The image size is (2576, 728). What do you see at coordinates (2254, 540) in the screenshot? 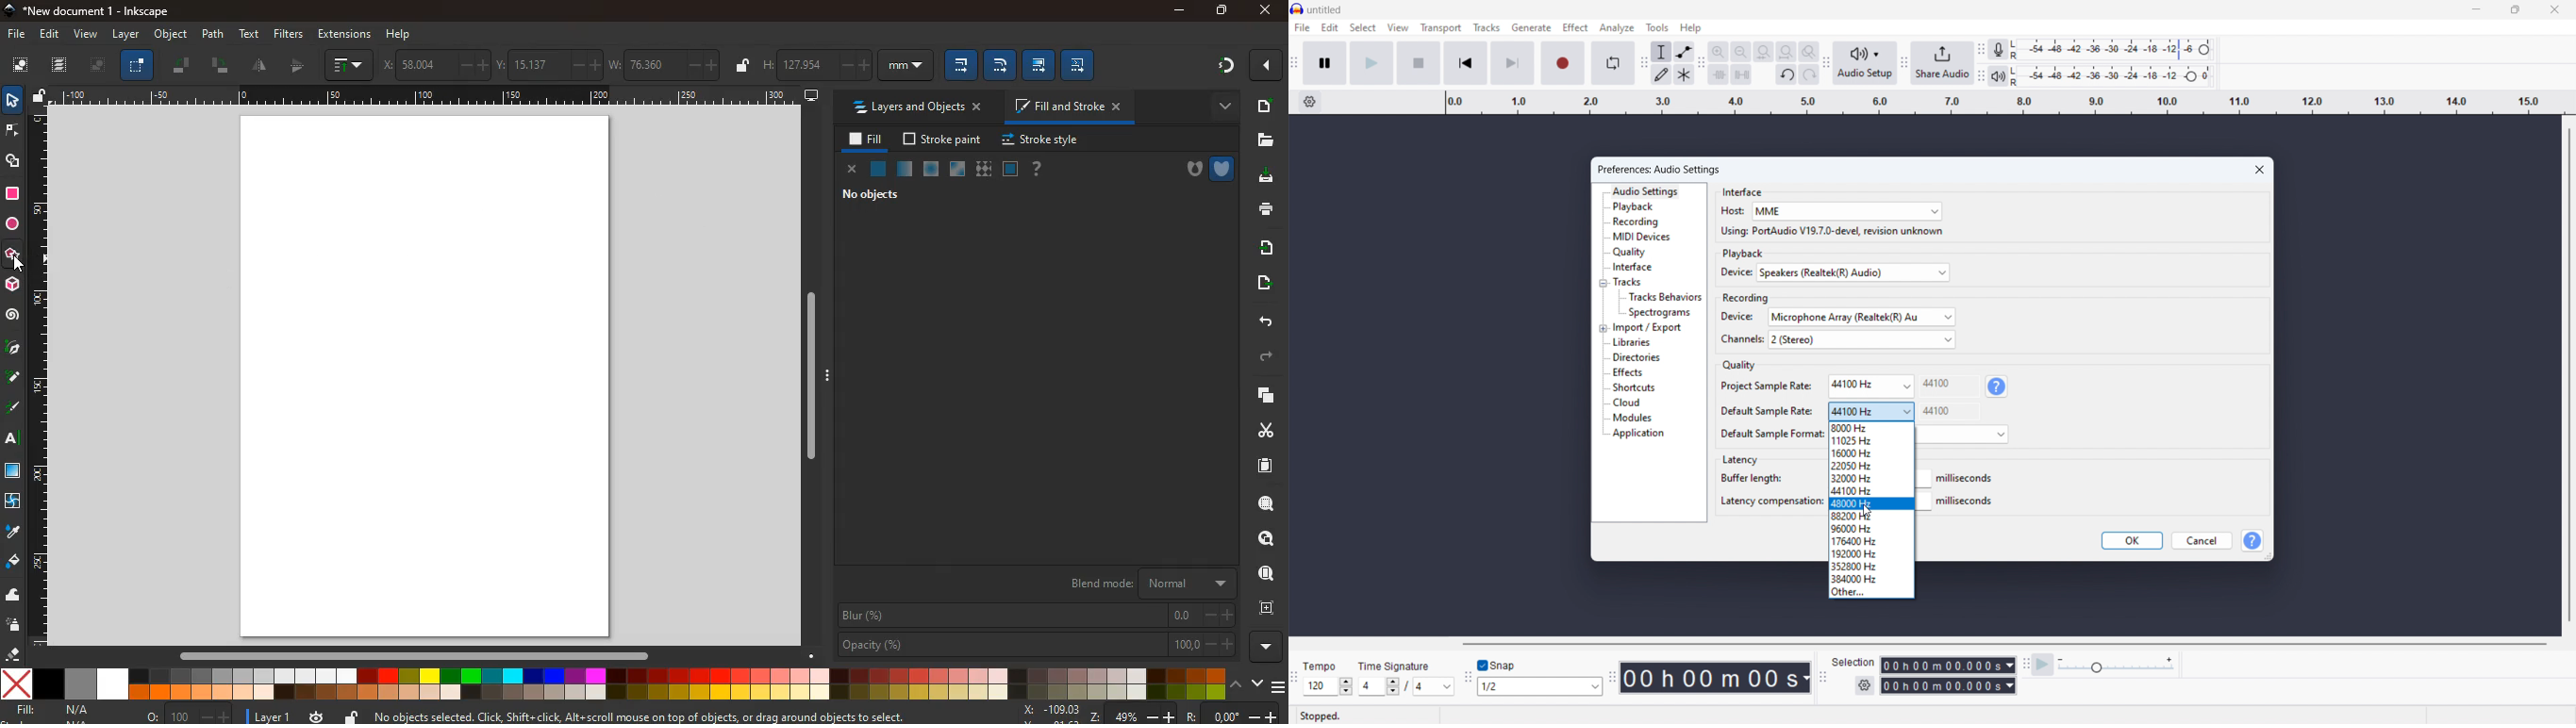
I see `help` at bounding box center [2254, 540].